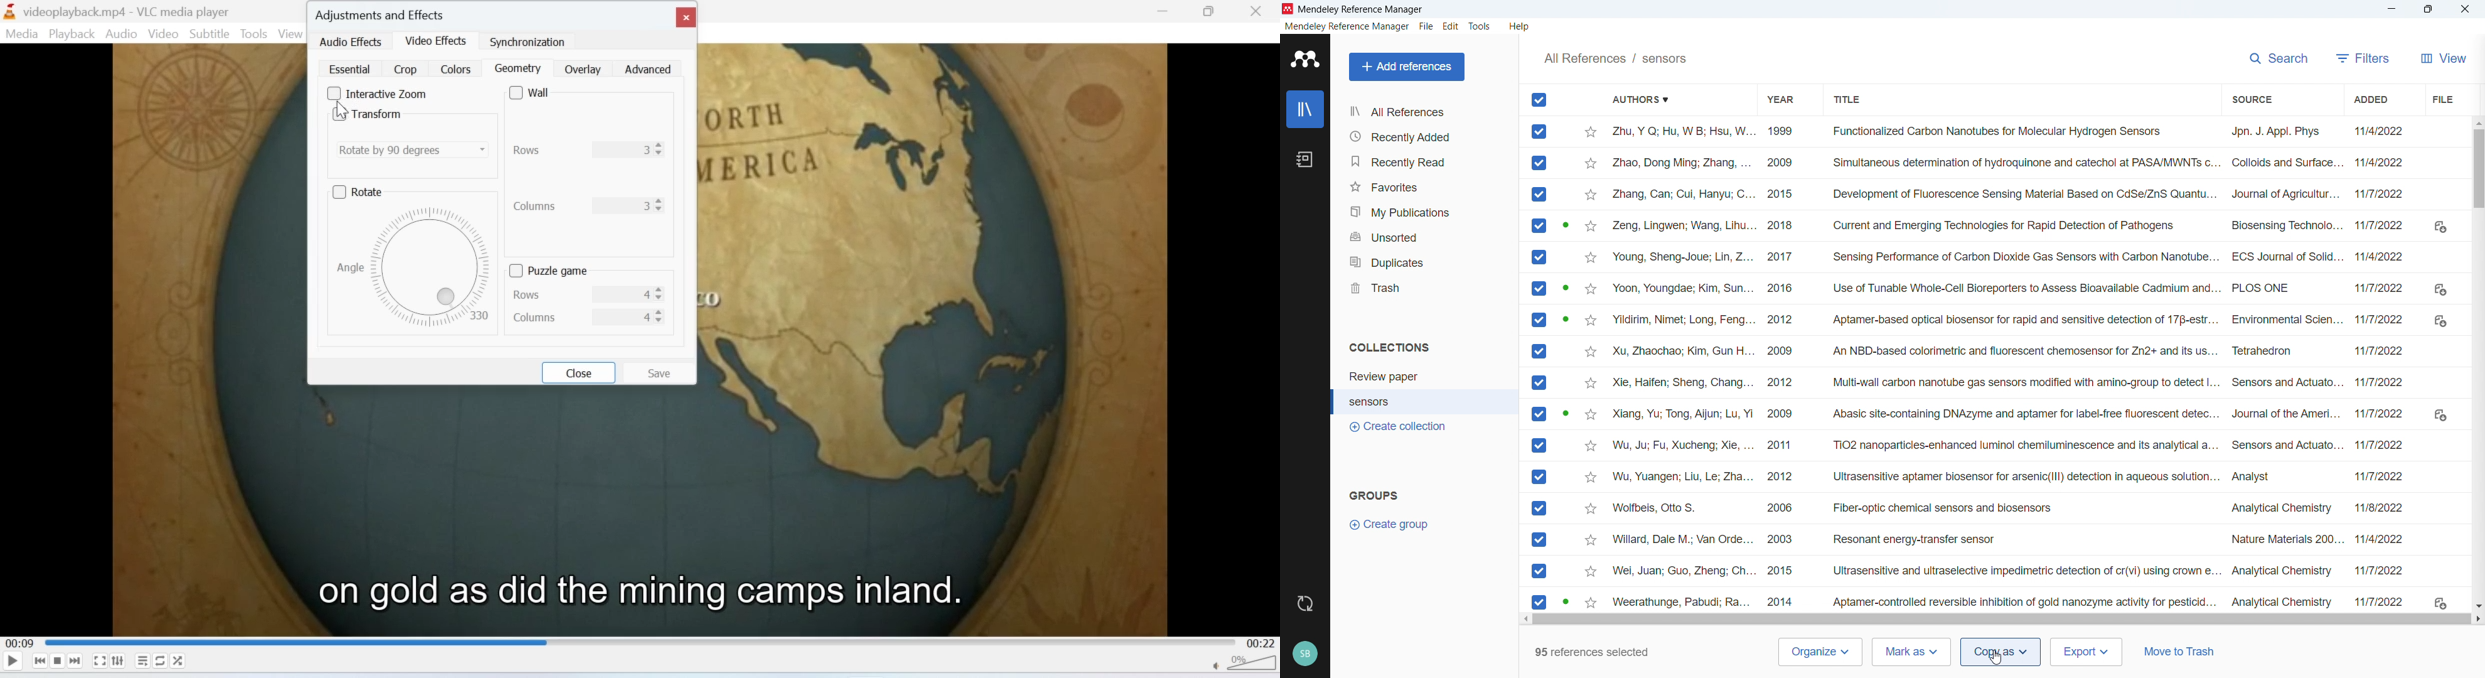 The image size is (2492, 700). Describe the element at coordinates (2478, 123) in the screenshot. I see `Scroll up ` at that location.